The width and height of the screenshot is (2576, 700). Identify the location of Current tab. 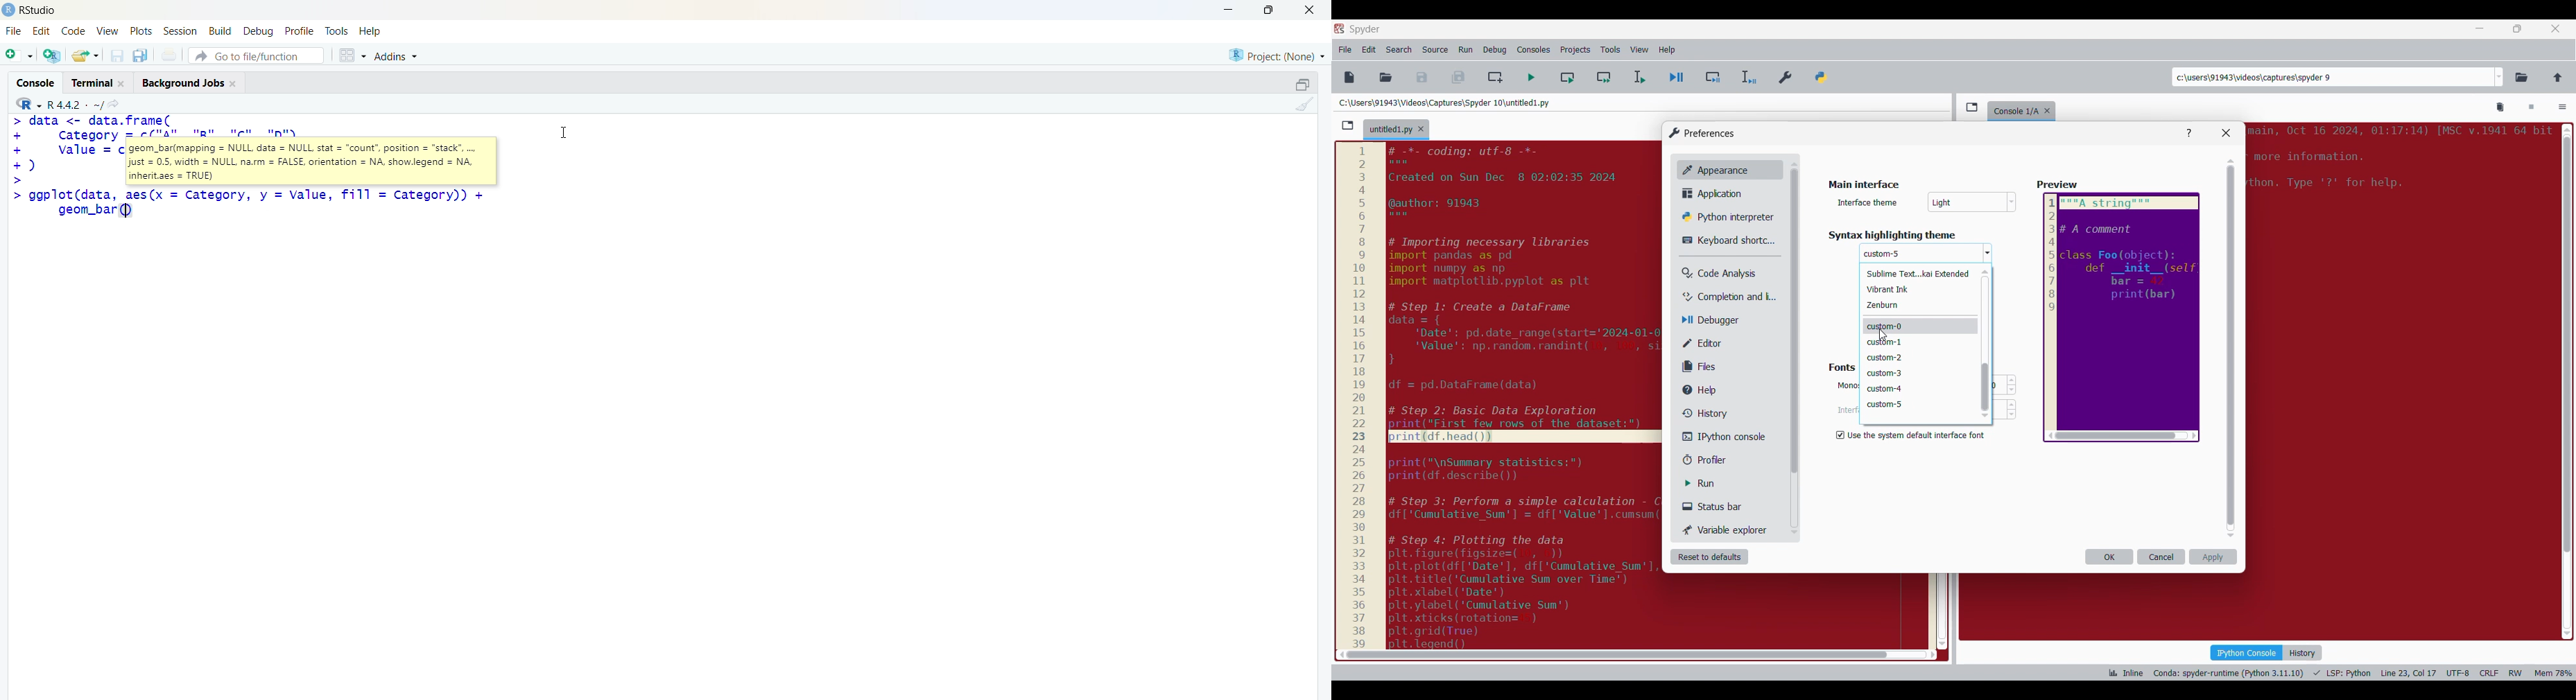
(1390, 130).